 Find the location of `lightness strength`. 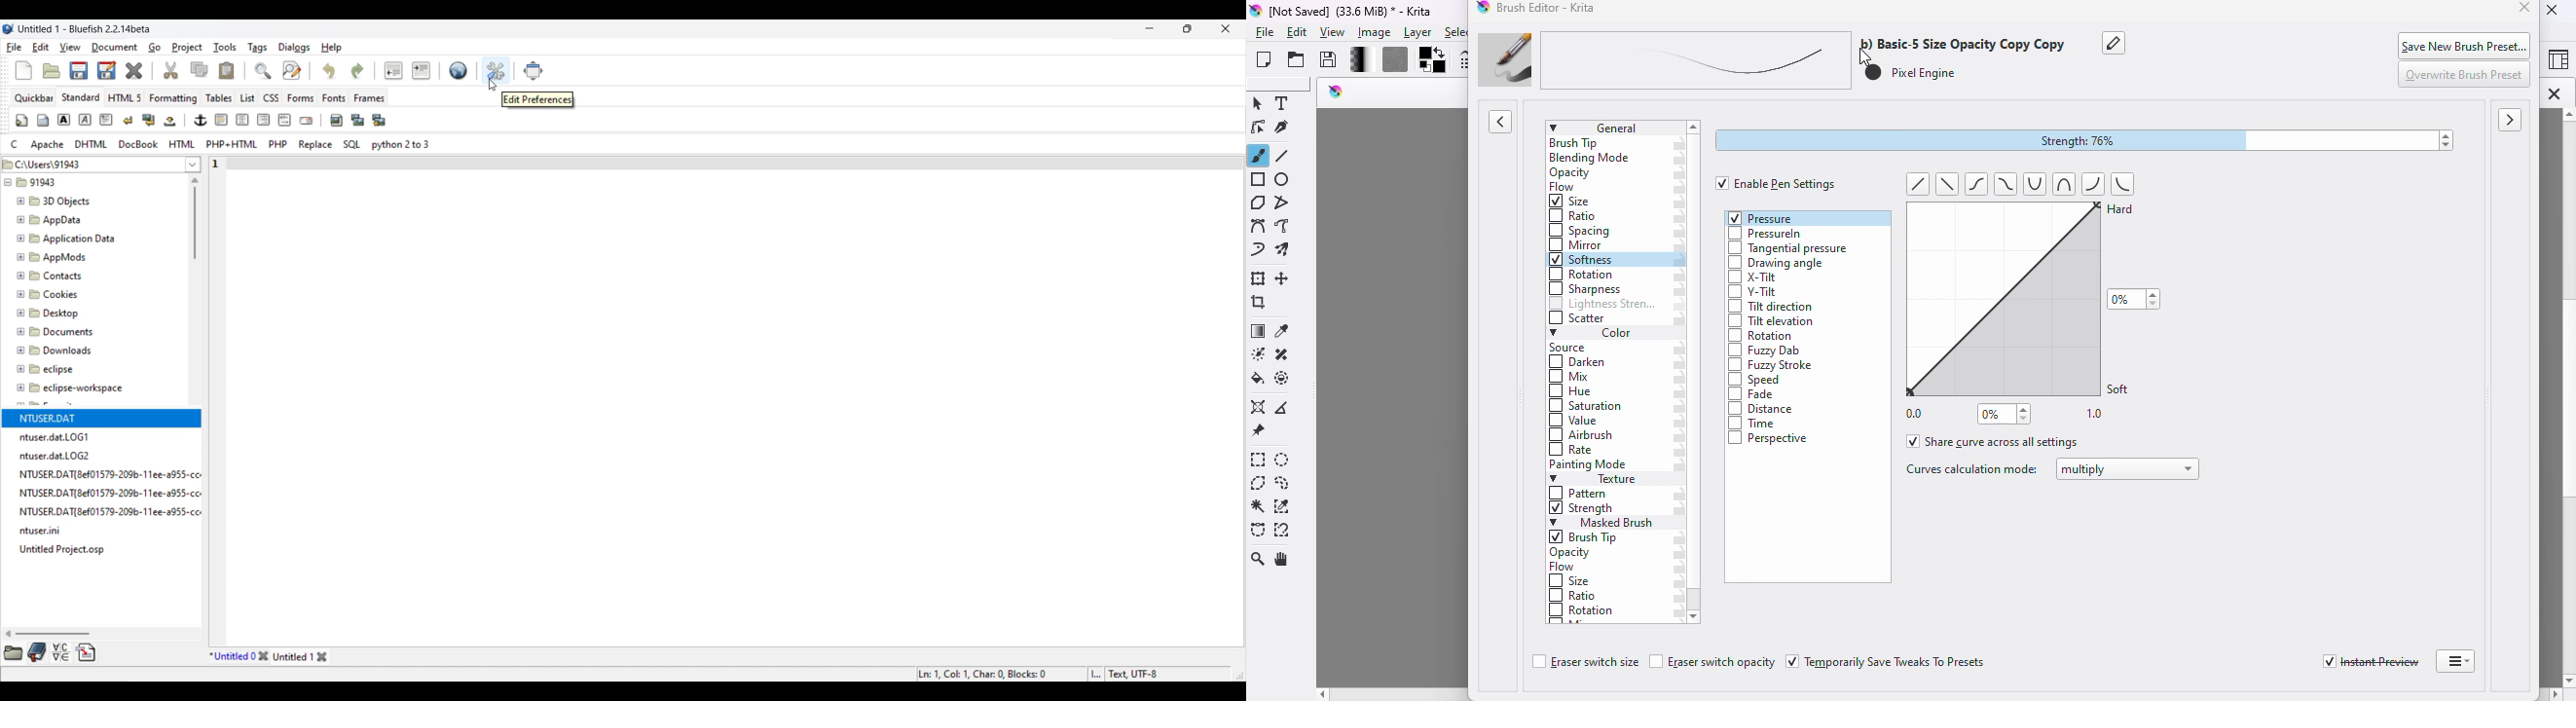

lightness strength is located at coordinates (1602, 305).